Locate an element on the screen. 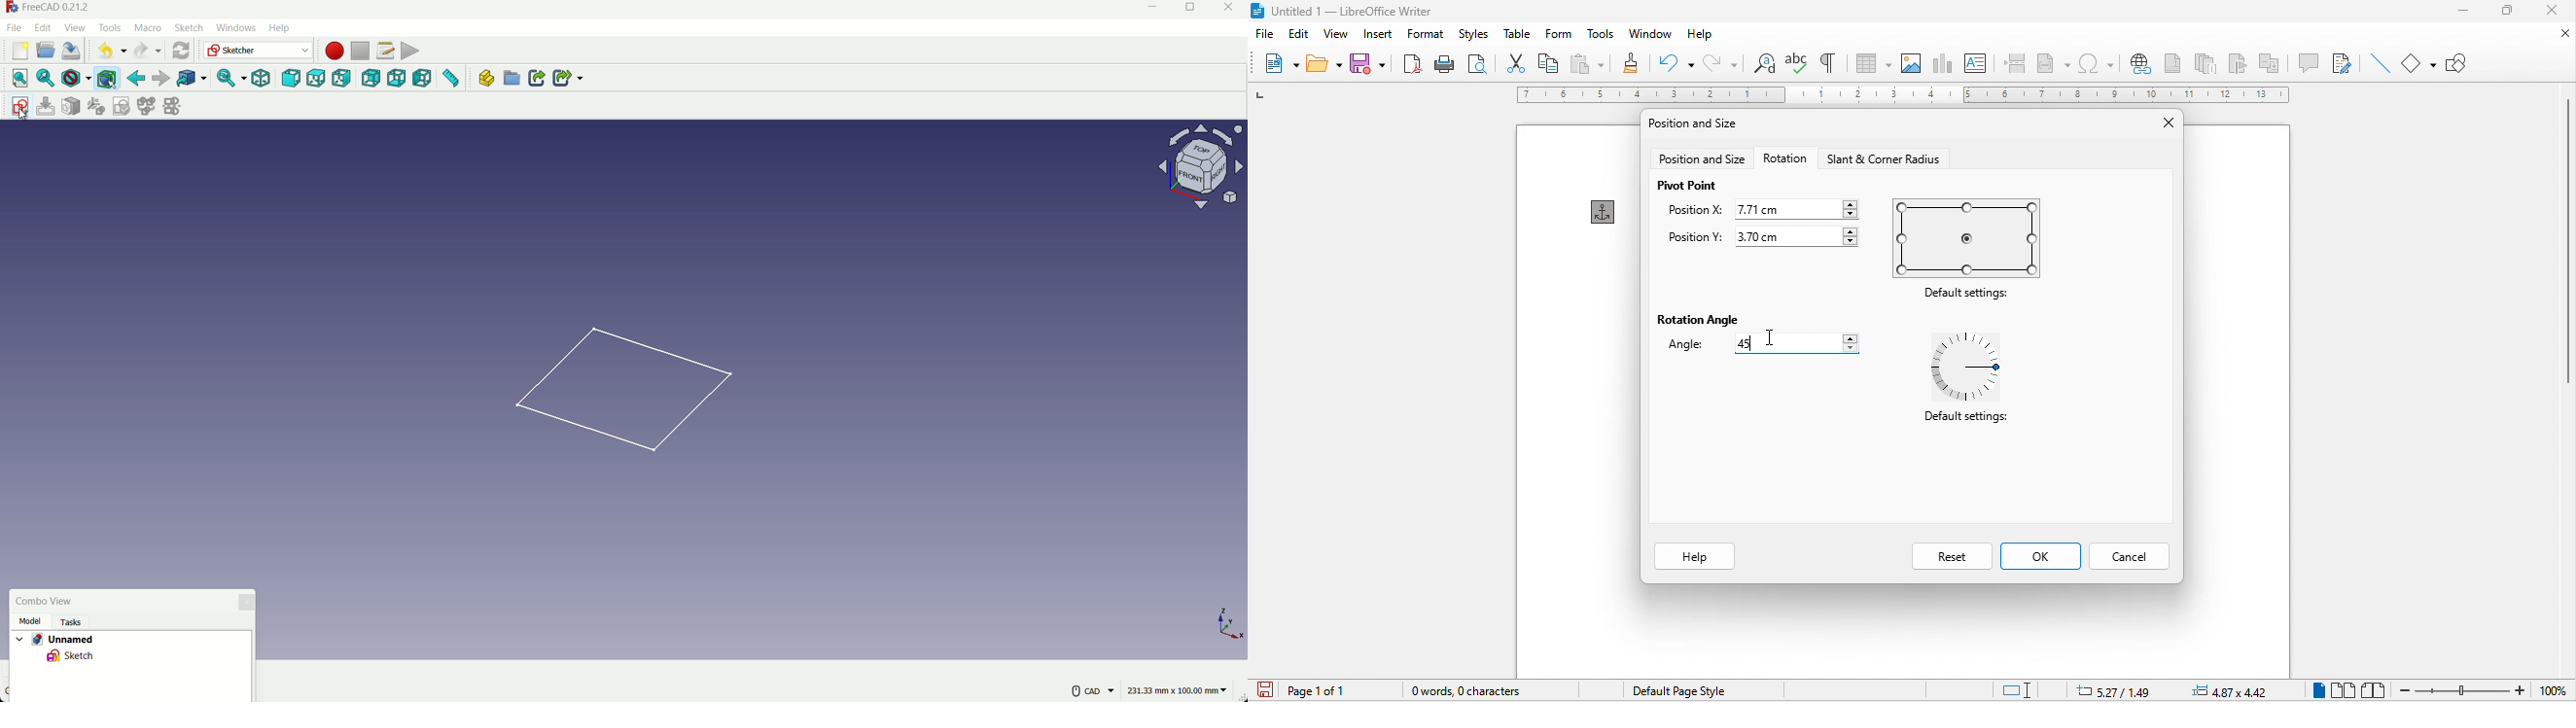 This screenshot has width=2576, height=728. book view is located at coordinates (2375, 689).